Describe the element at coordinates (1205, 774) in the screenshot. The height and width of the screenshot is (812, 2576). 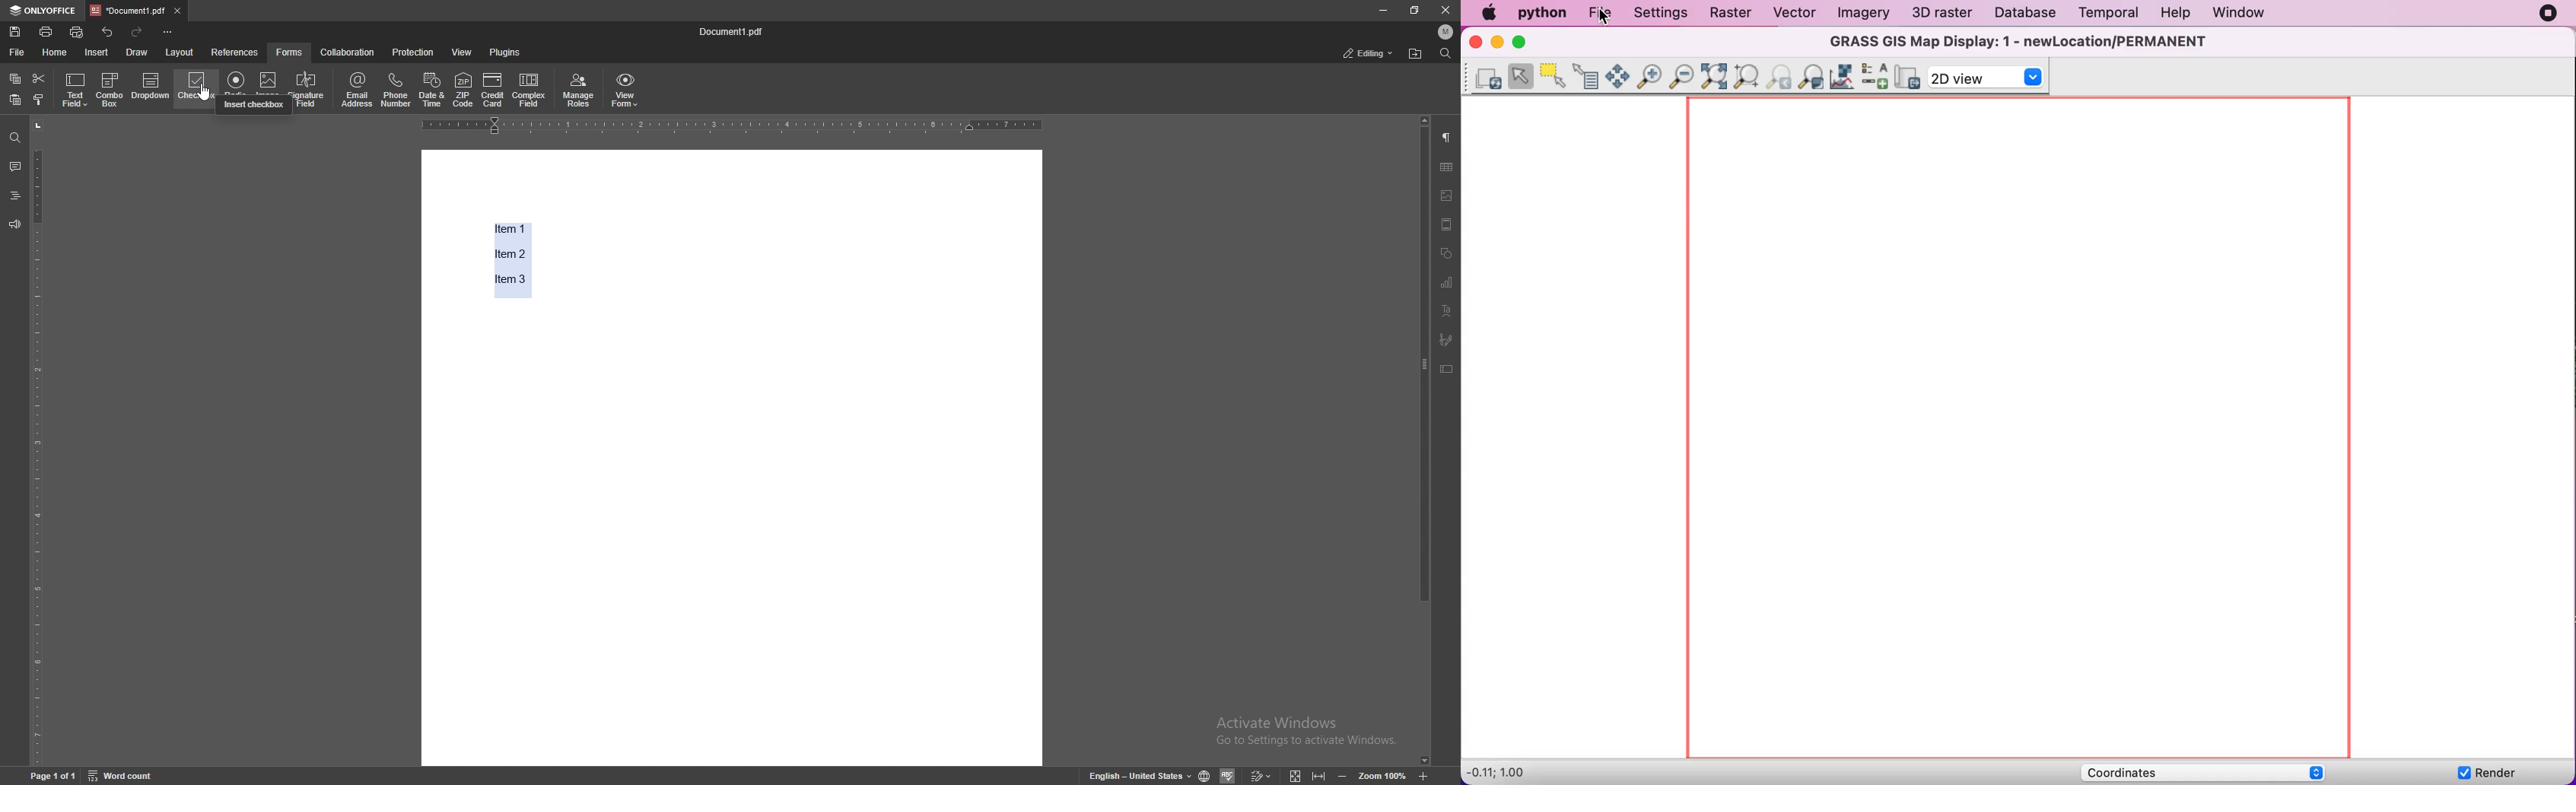
I see `change doc language` at that location.